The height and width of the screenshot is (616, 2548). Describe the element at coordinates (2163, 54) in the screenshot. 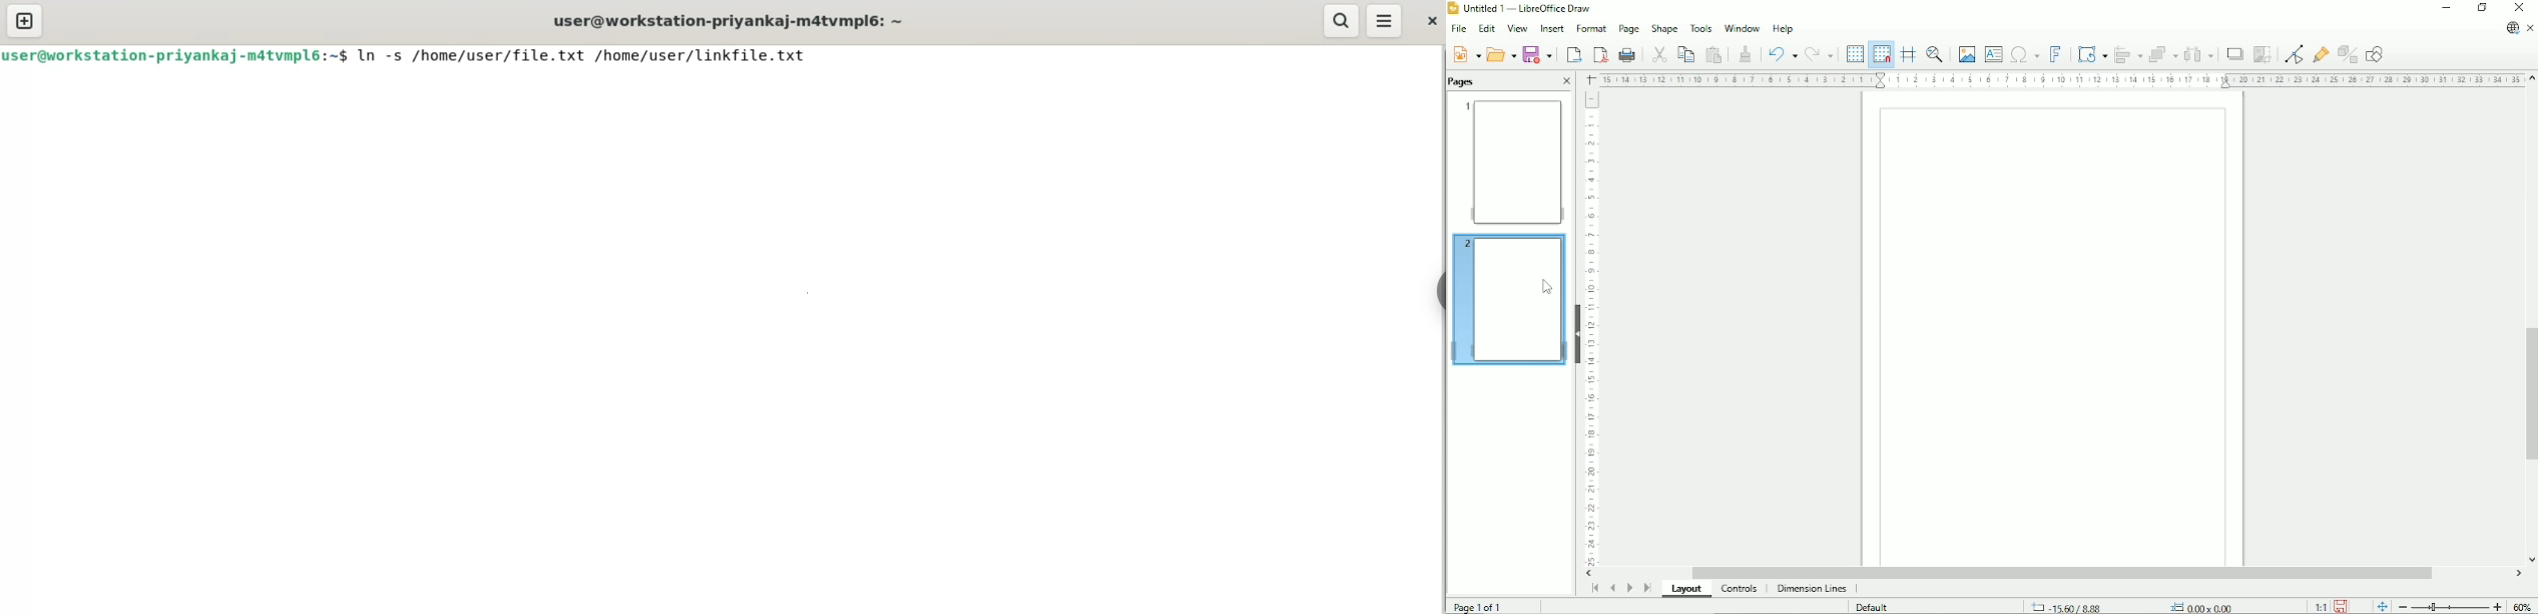

I see `Arrange` at that location.